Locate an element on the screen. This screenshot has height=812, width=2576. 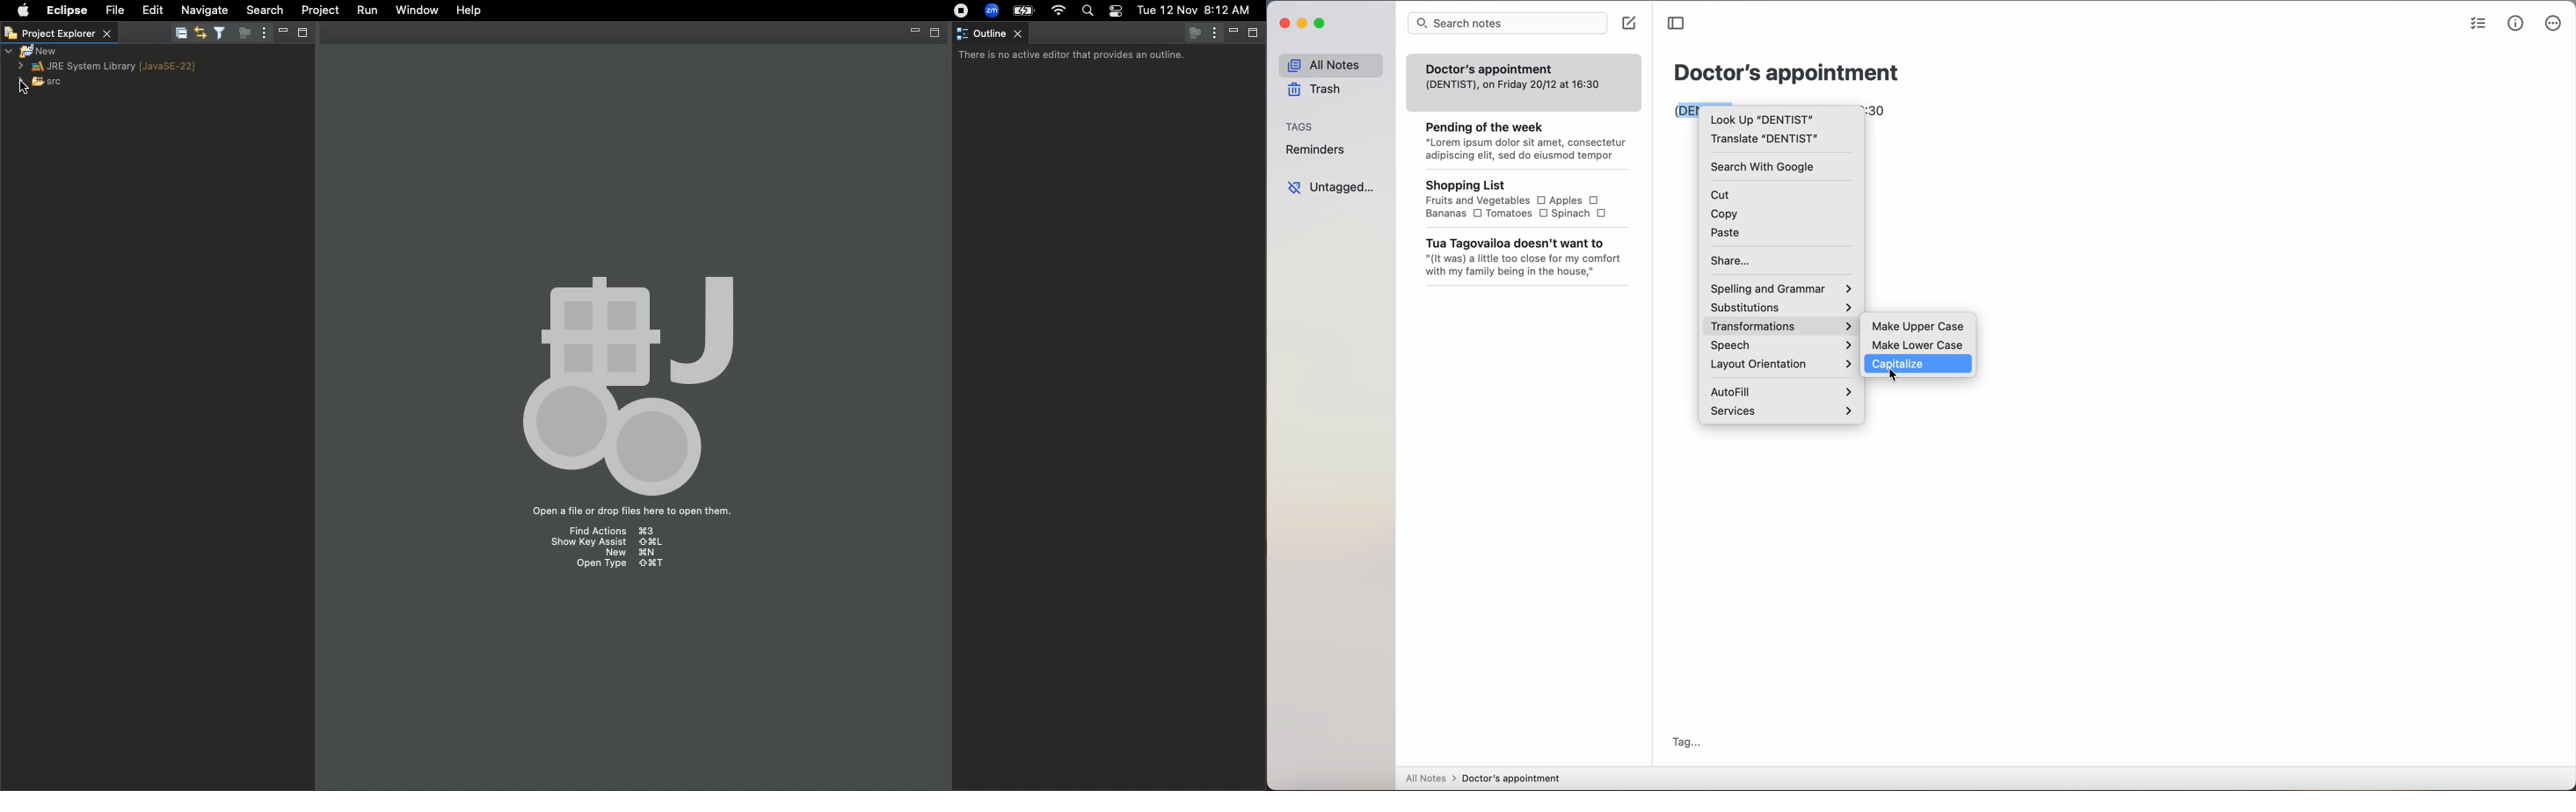
close app is located at coordinates (1284, 23).